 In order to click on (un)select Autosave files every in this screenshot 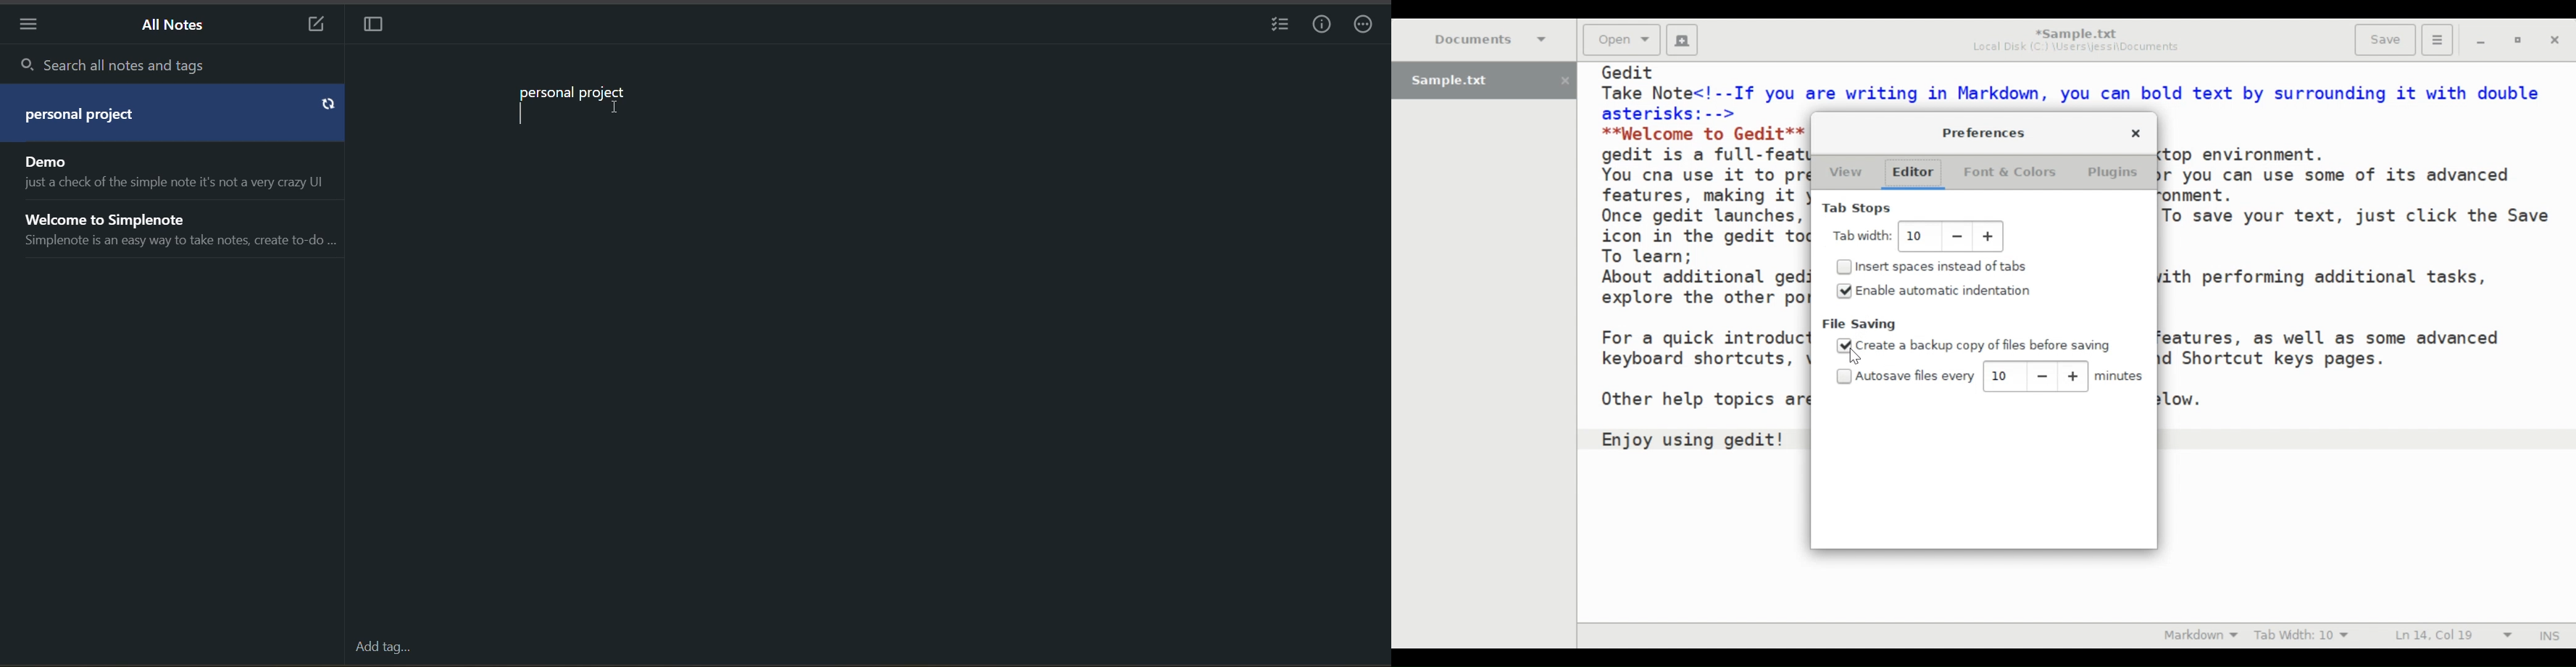, I will do `click(1908, 376)`.